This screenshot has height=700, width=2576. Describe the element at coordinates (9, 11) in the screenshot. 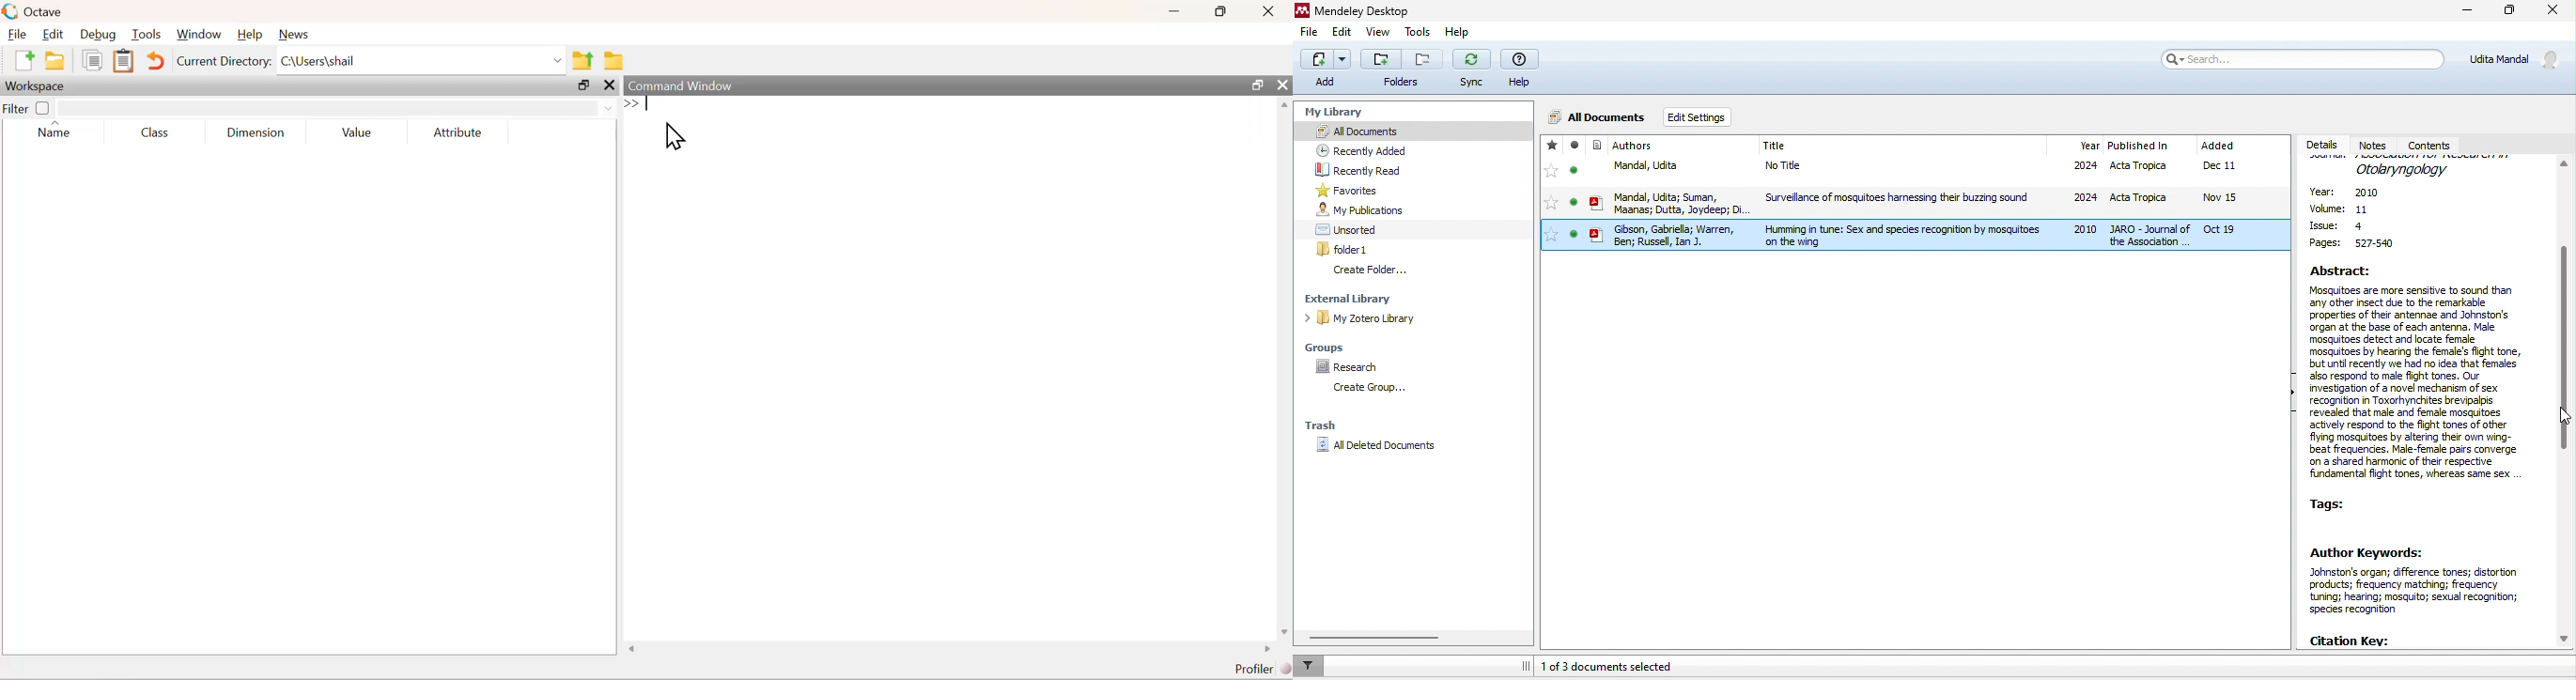

I see `logo` at that location.